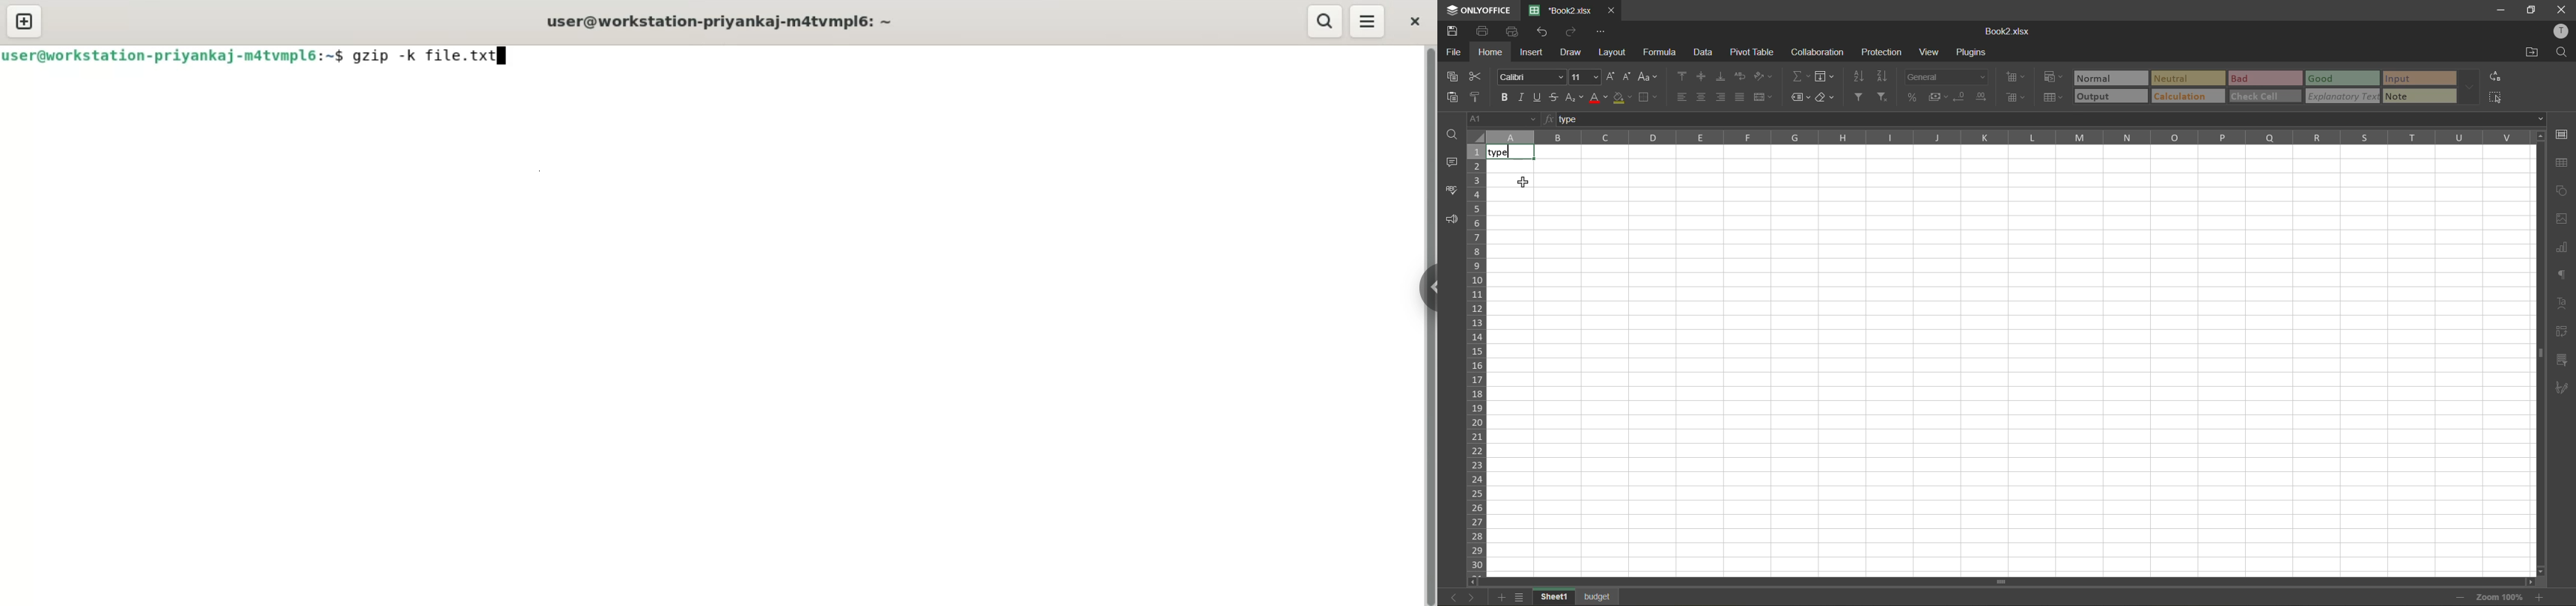 This screenshot has height=616, width=2576. Describe the element at coordinates (1630, 76) in the screenshot. I see `decrement size` at that location.